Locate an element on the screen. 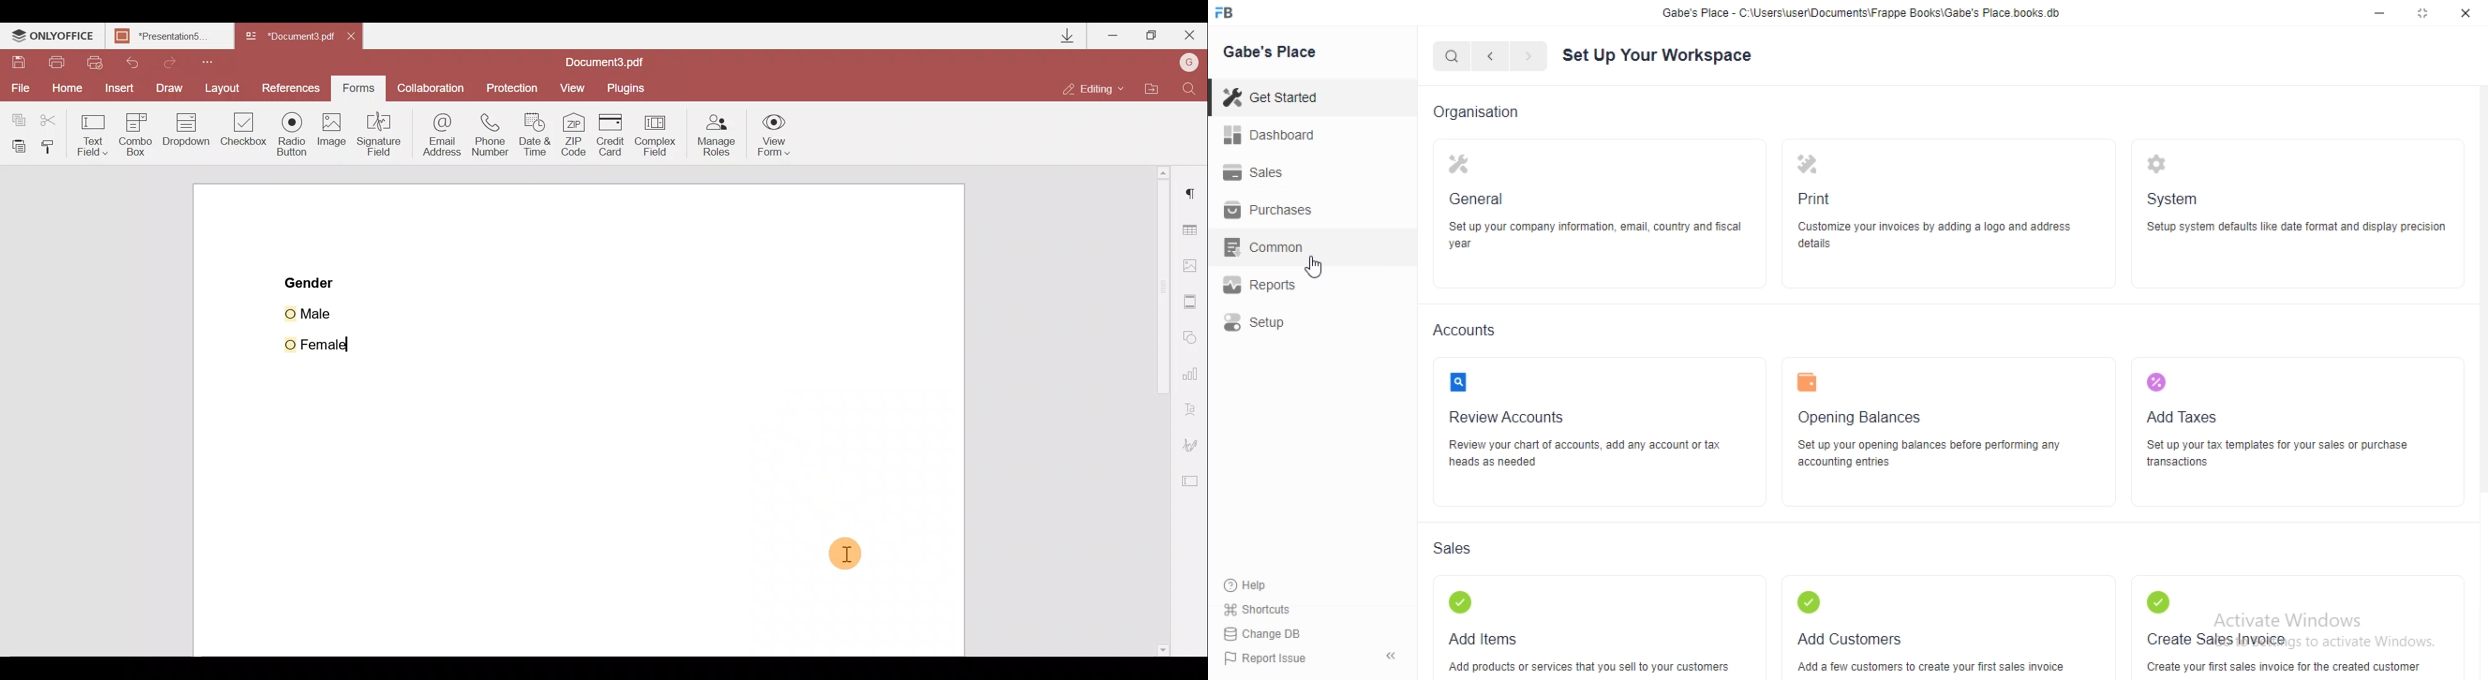  Quick print is located at coordinates (99, 60).